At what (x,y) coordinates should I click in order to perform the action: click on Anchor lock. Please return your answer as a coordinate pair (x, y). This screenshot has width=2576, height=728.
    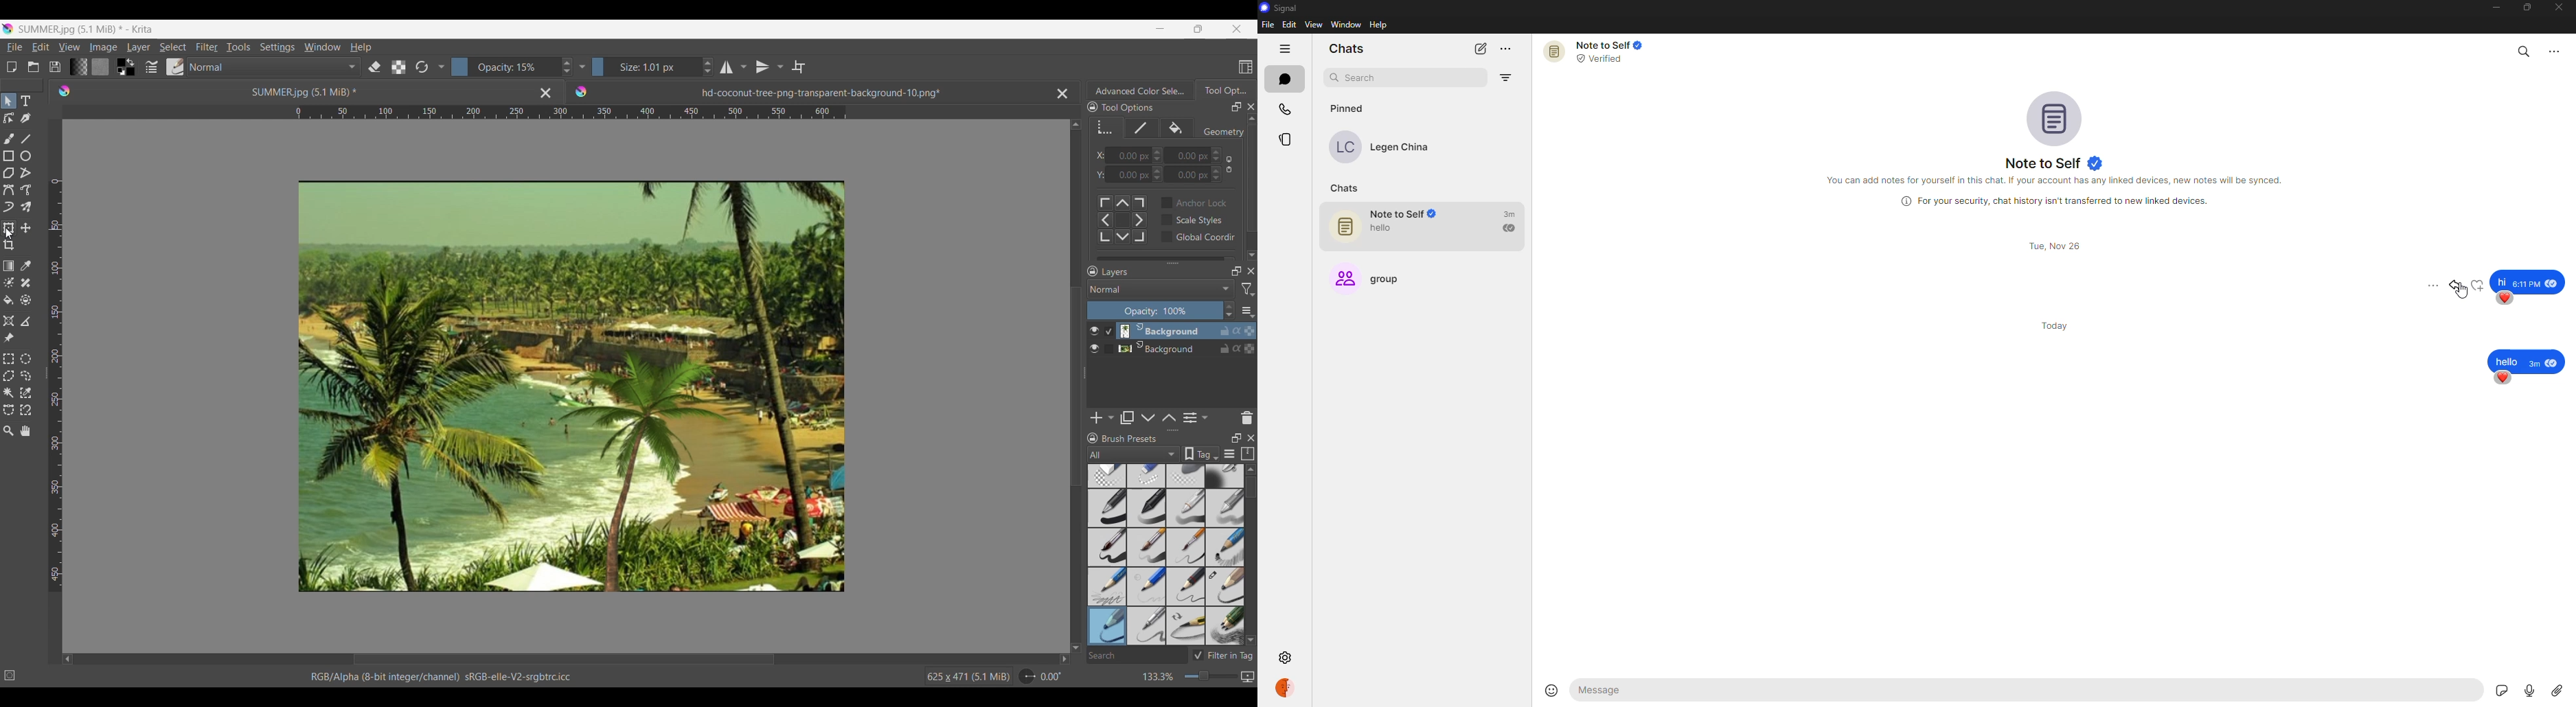
    Looking at the image, I should click on (1194, 202).